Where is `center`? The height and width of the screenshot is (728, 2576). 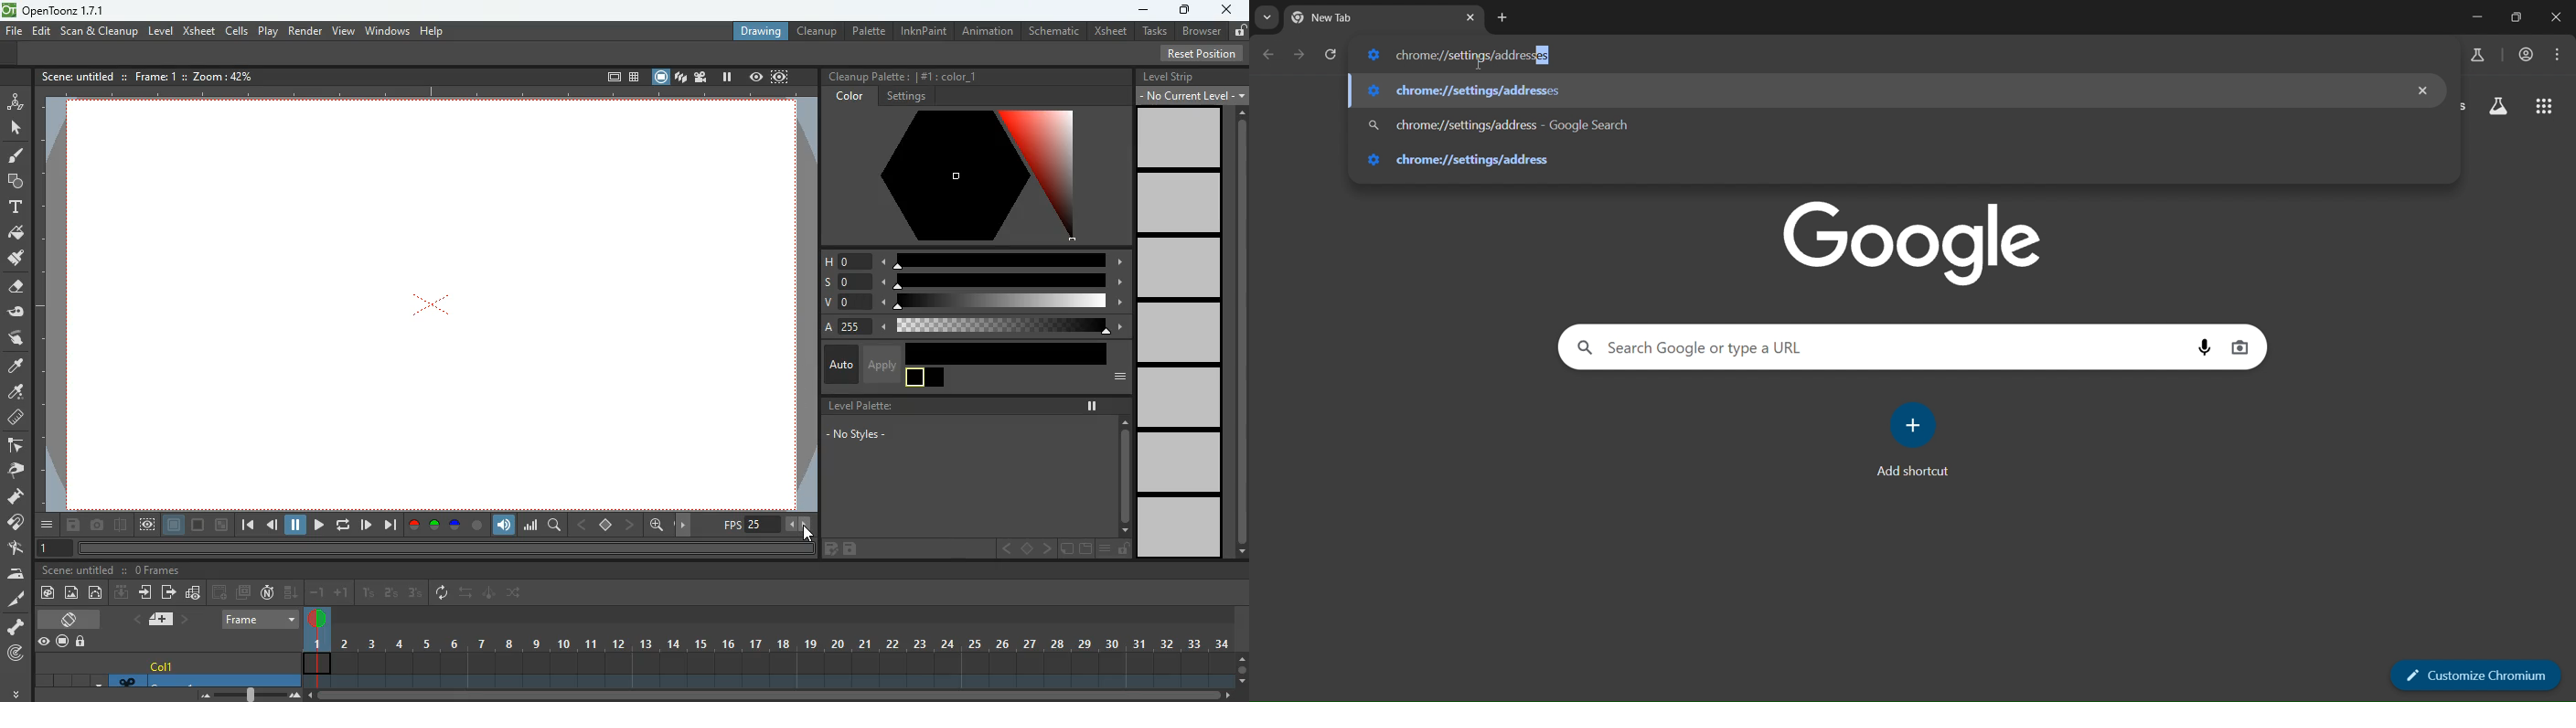 center is located at coordinates (1024, 548).